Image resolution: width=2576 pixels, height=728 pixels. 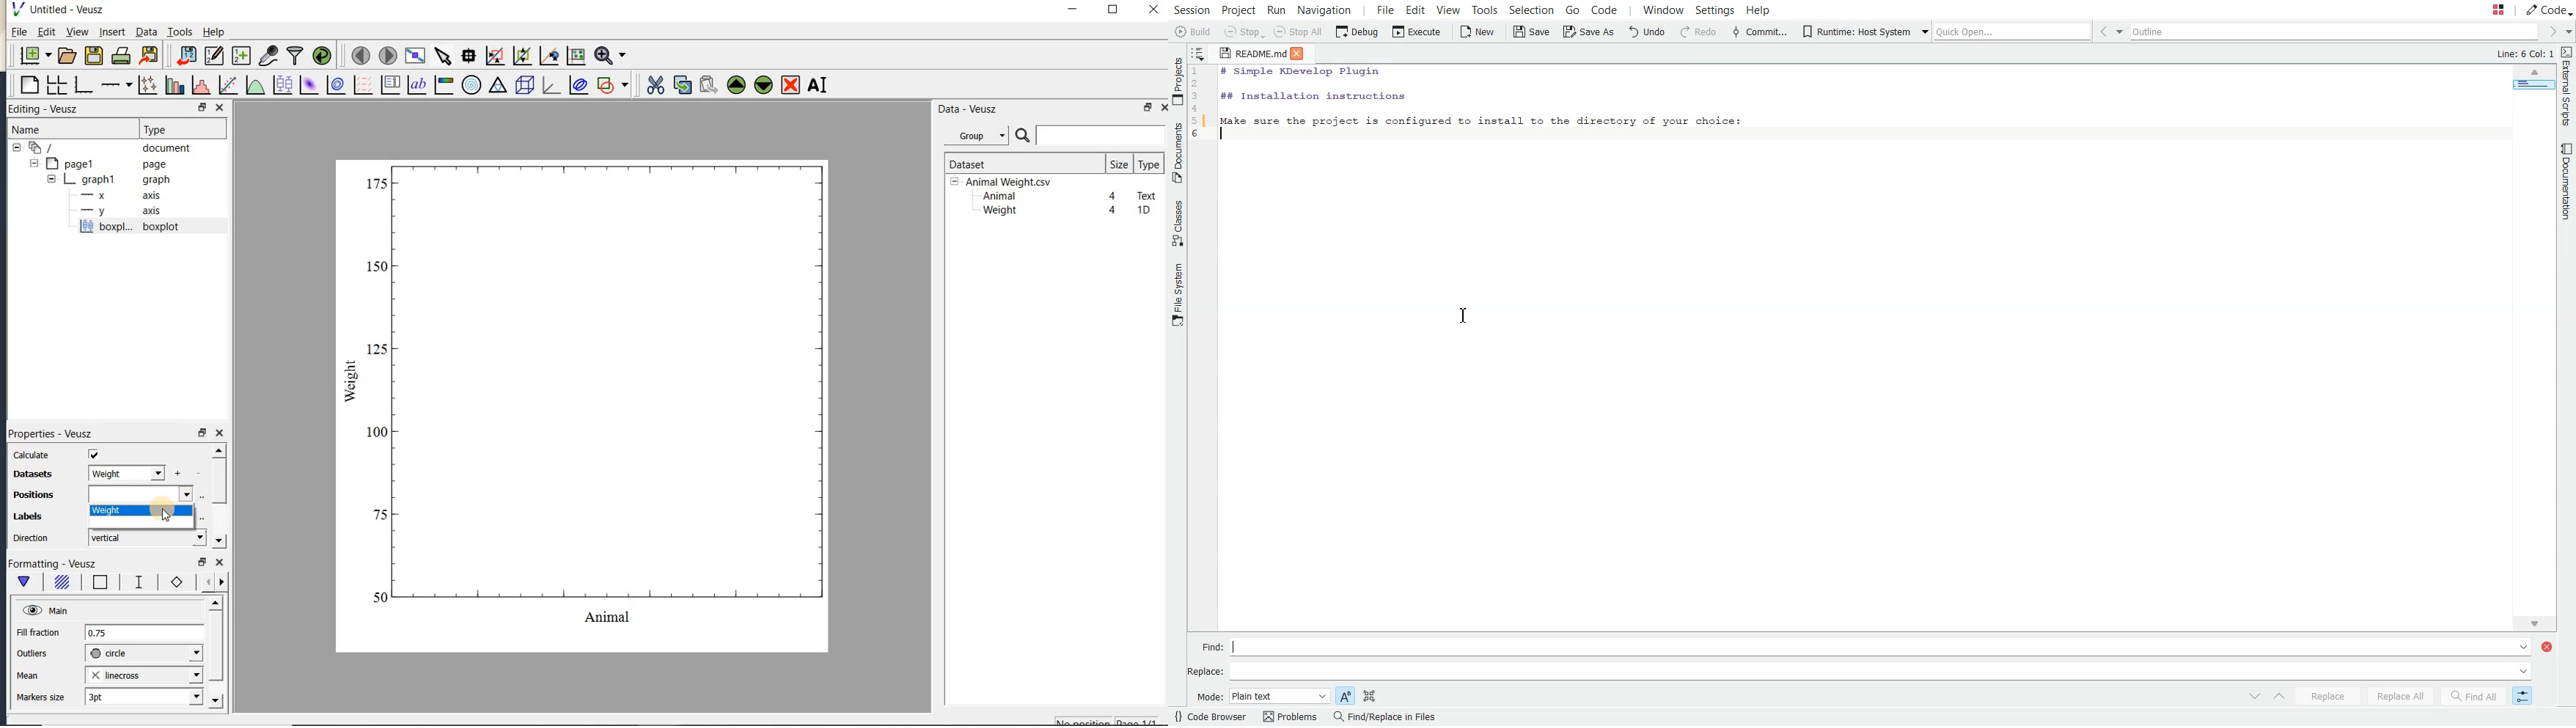 What do you see at coordinates (968, 109) in the screenshot?
I see `Data-Veusz` at bounding box center [968, 109].